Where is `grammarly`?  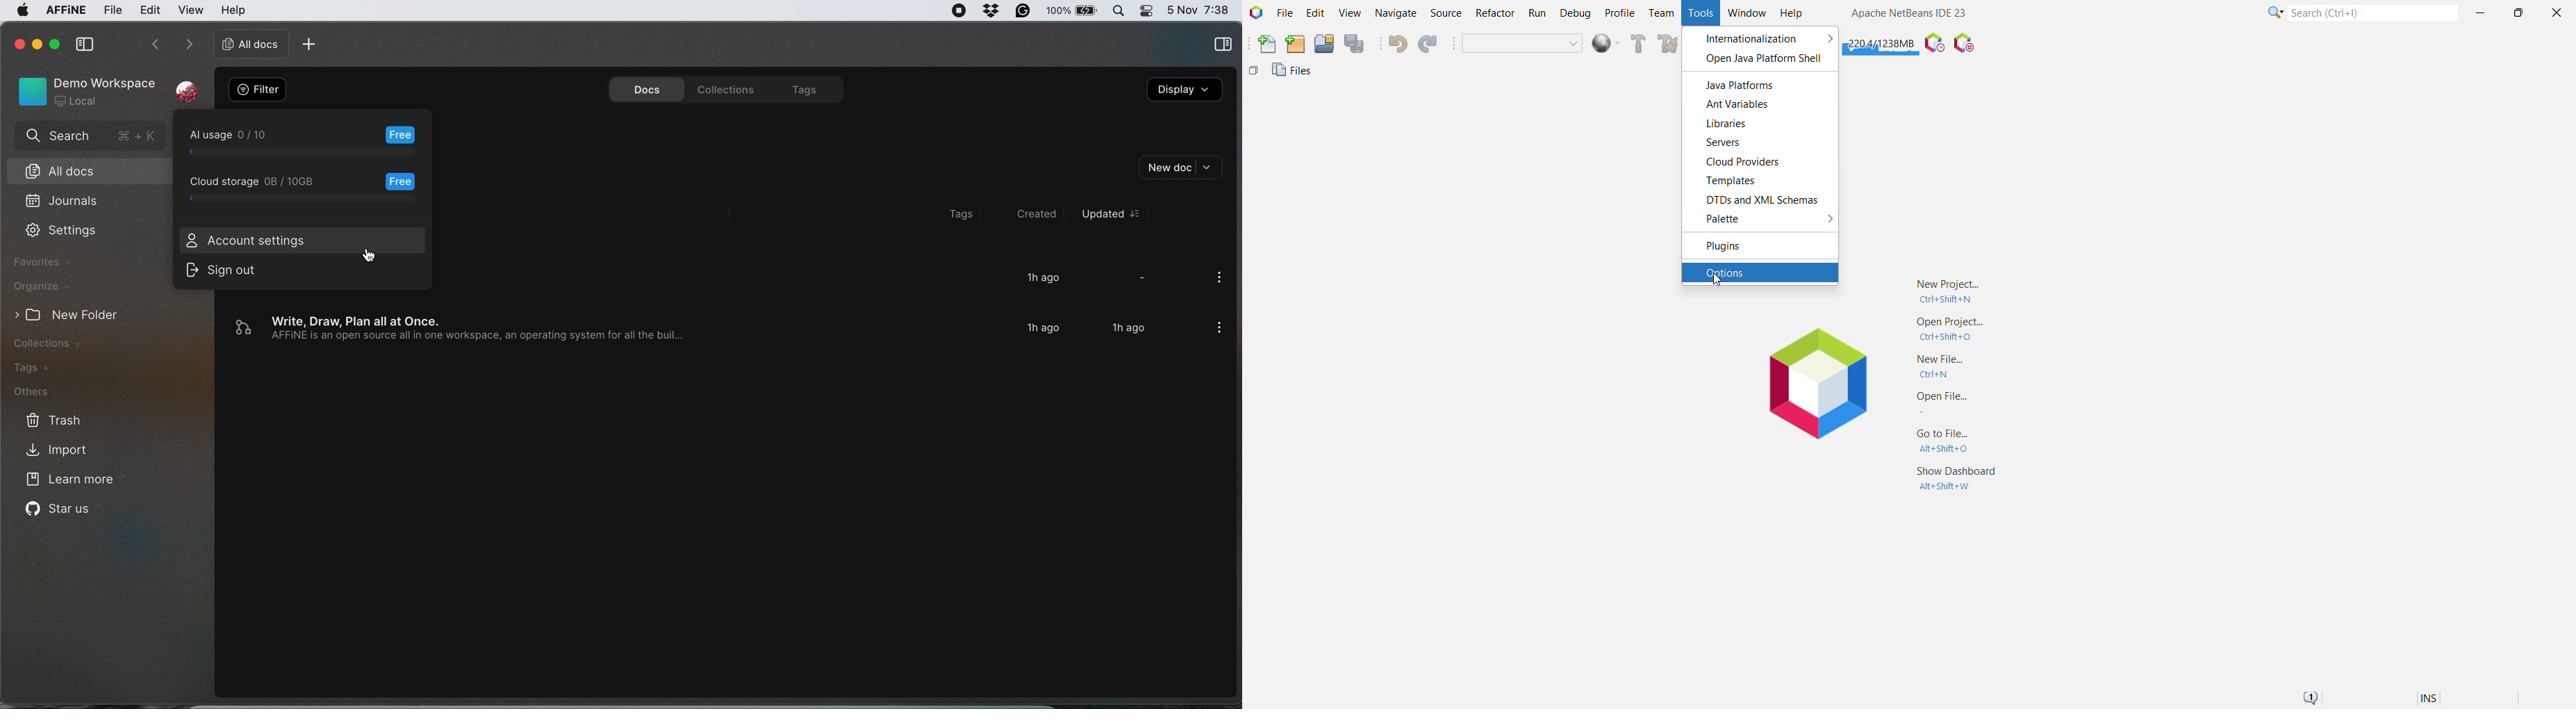
grammarly is located at coordinates (1025, 11).